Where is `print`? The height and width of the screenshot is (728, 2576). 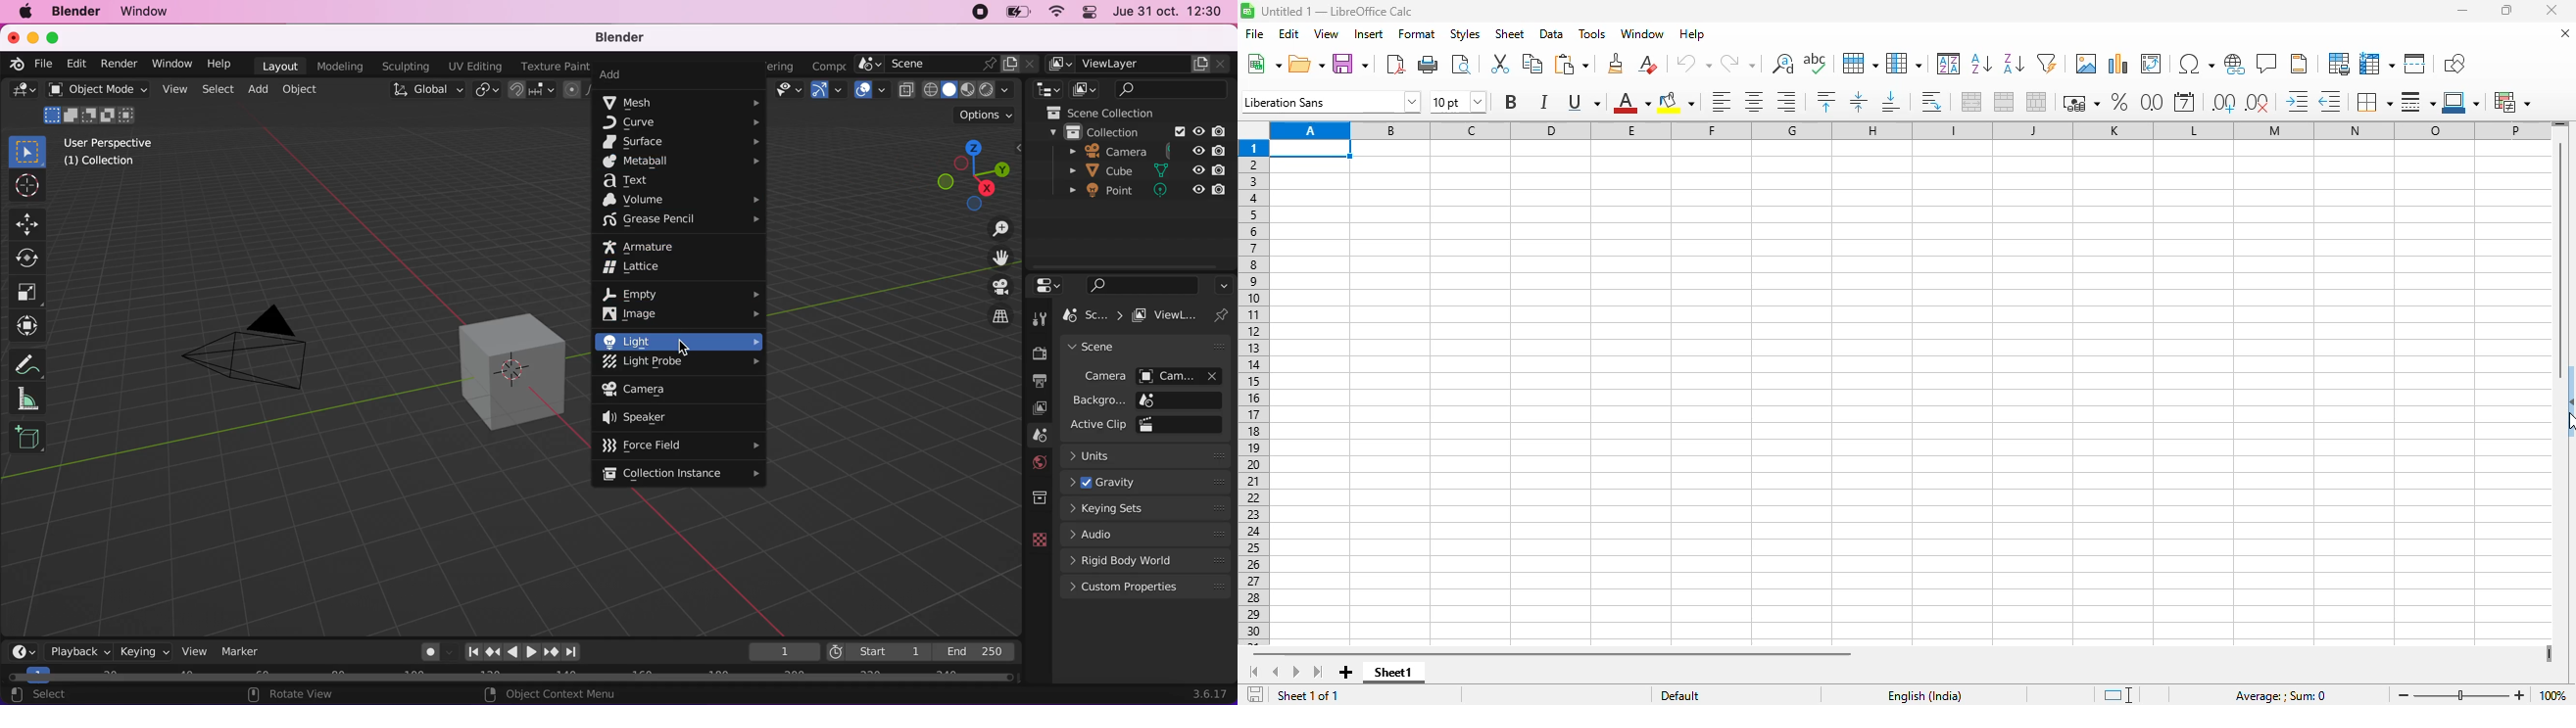
print is located at coordinates (1429, 63).